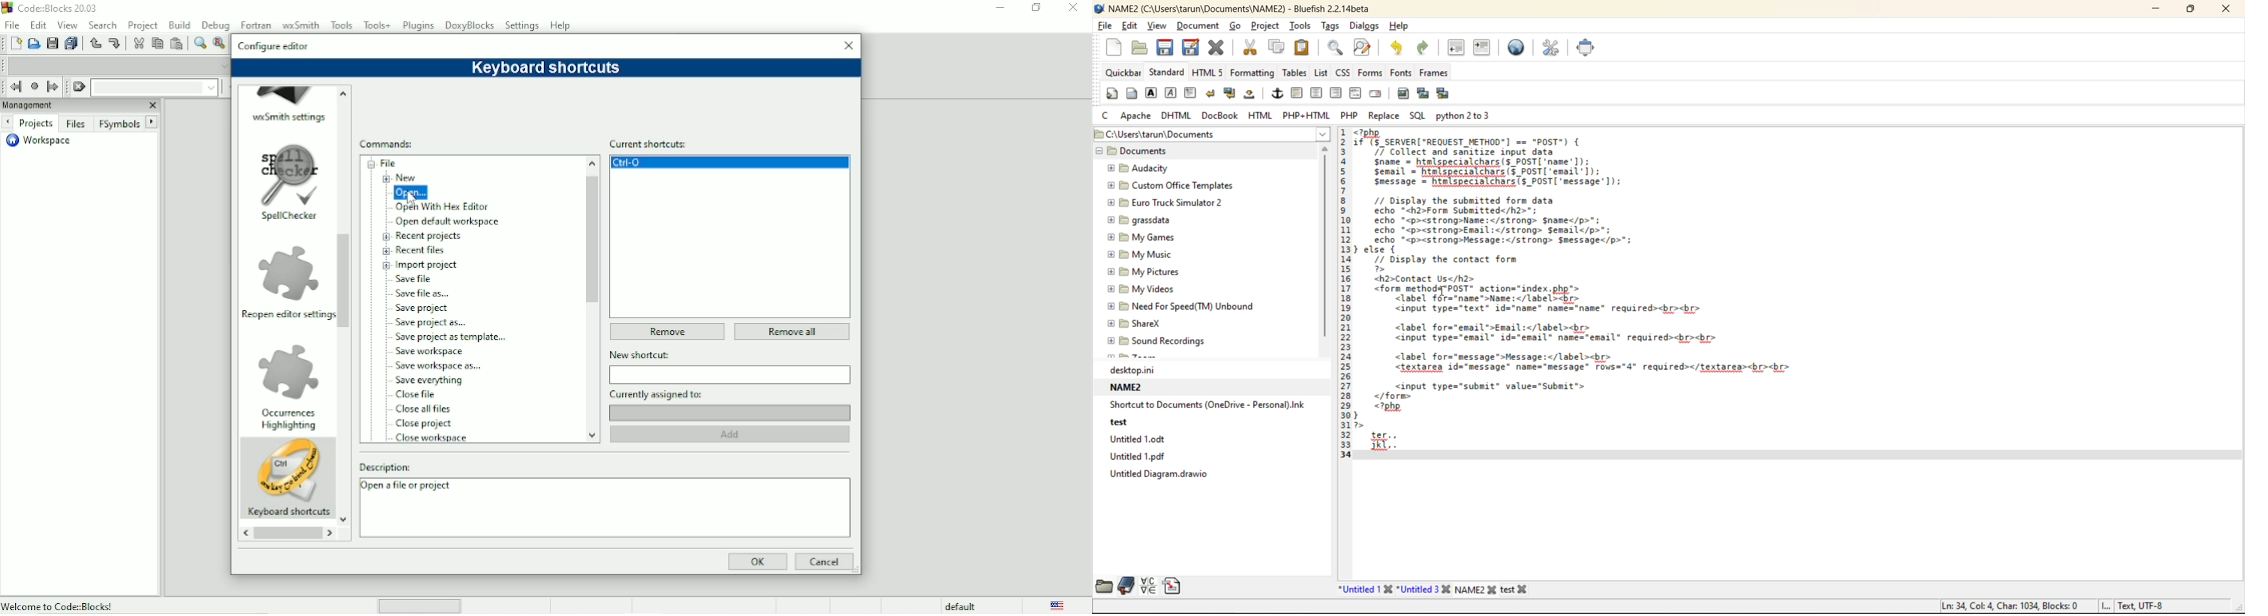  Describe the element at coordinates (1422, 49) in the screenshot. I see `redo` at that location.